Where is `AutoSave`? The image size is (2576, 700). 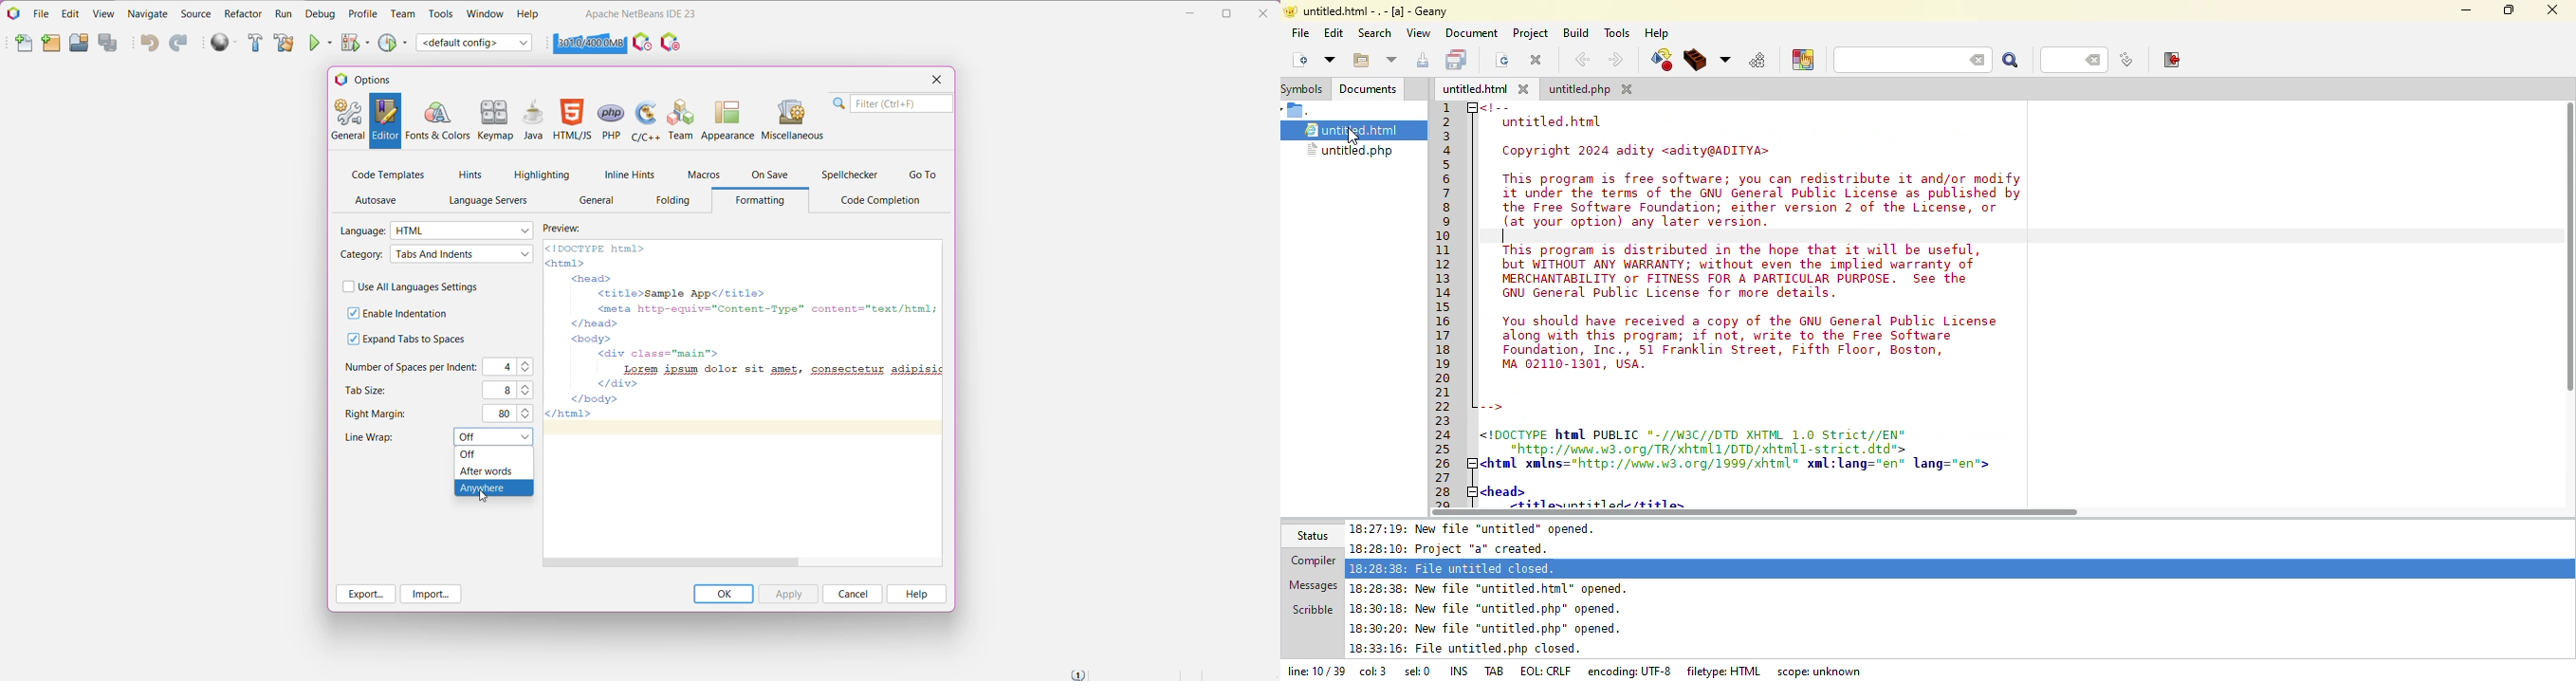 AutoSave is located at coordinates (379, 200).